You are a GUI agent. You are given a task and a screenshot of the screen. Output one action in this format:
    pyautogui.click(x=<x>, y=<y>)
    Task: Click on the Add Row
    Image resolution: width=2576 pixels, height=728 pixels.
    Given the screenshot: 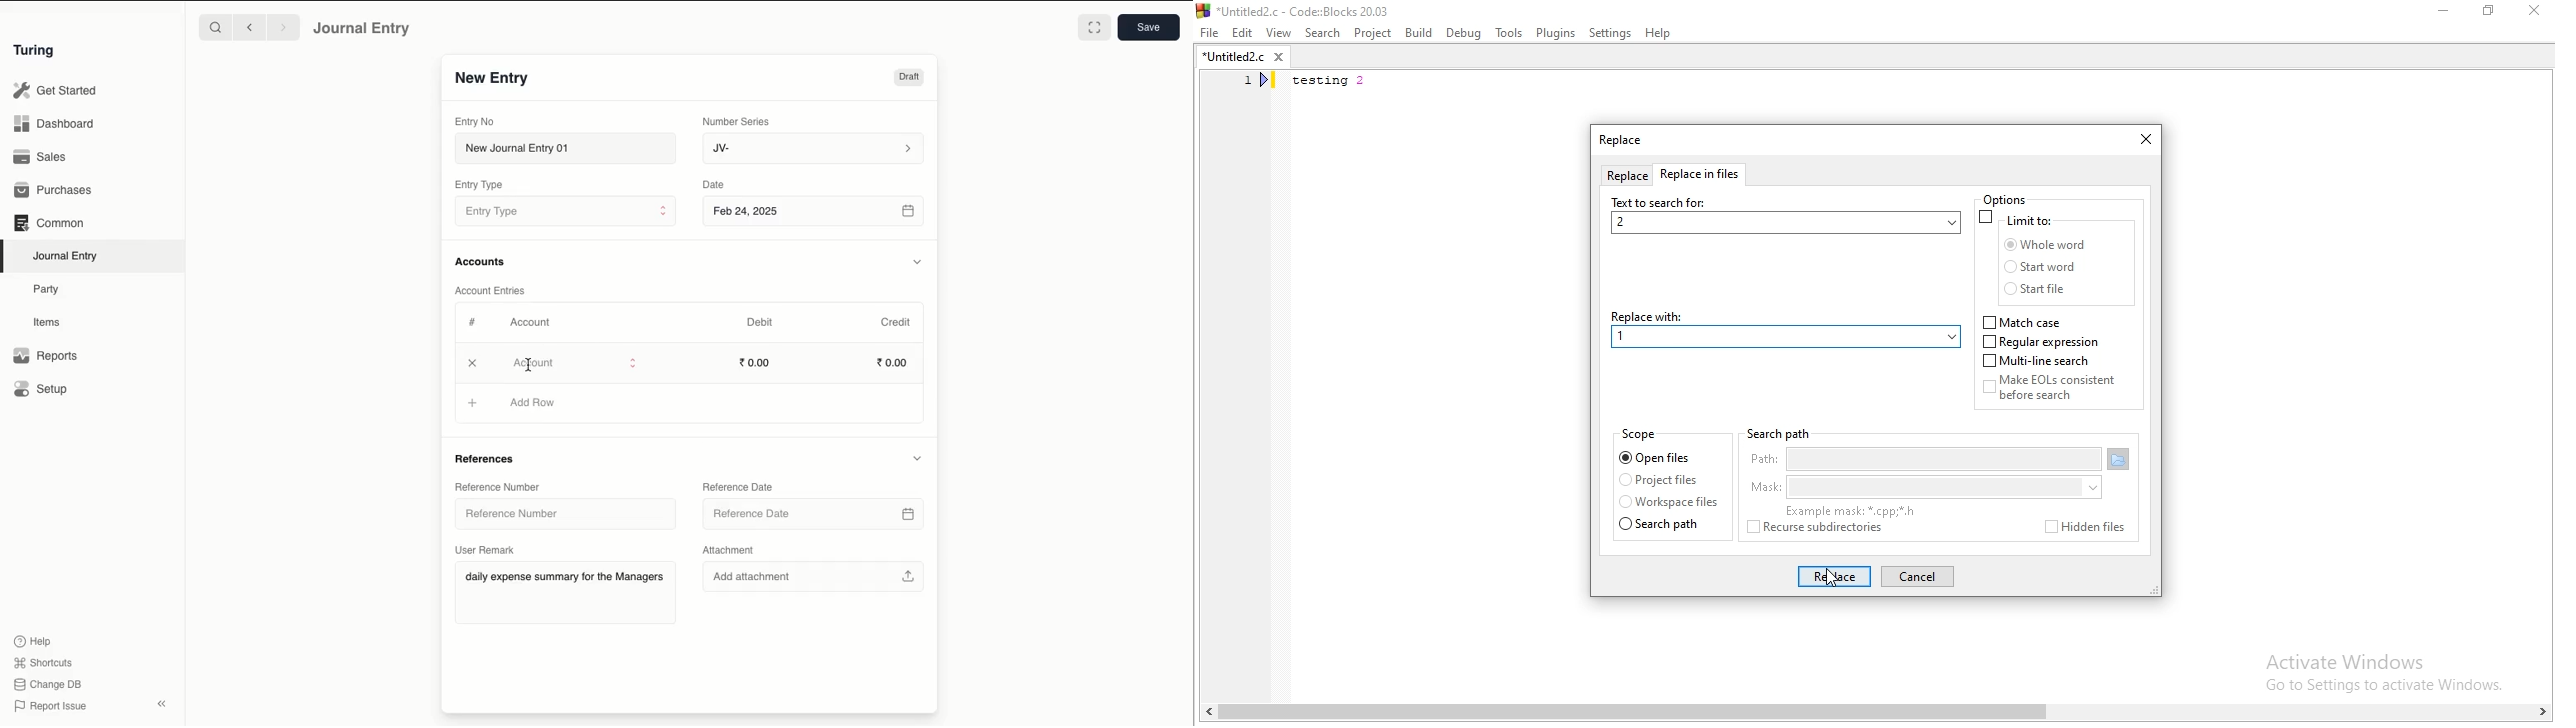 What is the action you would take?
    pyautogui.click(x=534, y=364)
    